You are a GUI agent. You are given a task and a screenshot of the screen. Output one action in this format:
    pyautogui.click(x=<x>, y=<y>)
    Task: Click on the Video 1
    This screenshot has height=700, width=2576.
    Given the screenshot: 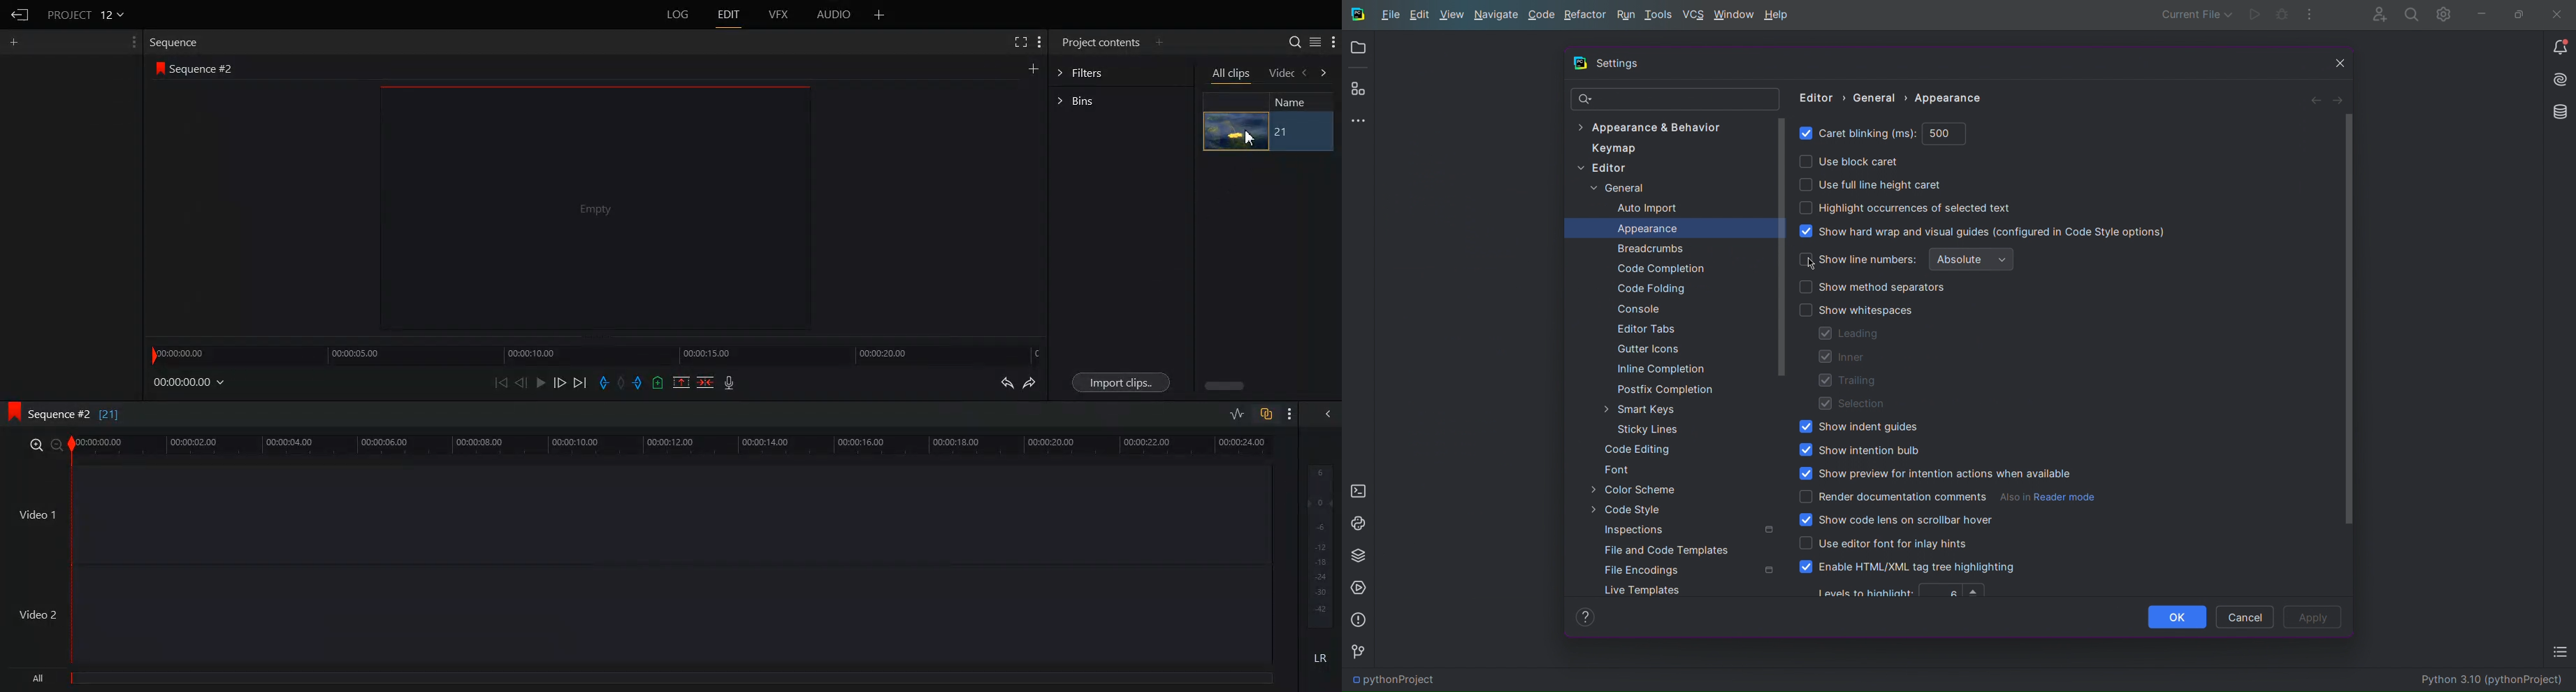 What is the action you would take?
    pyautogui.click(x=672, y=514)
    